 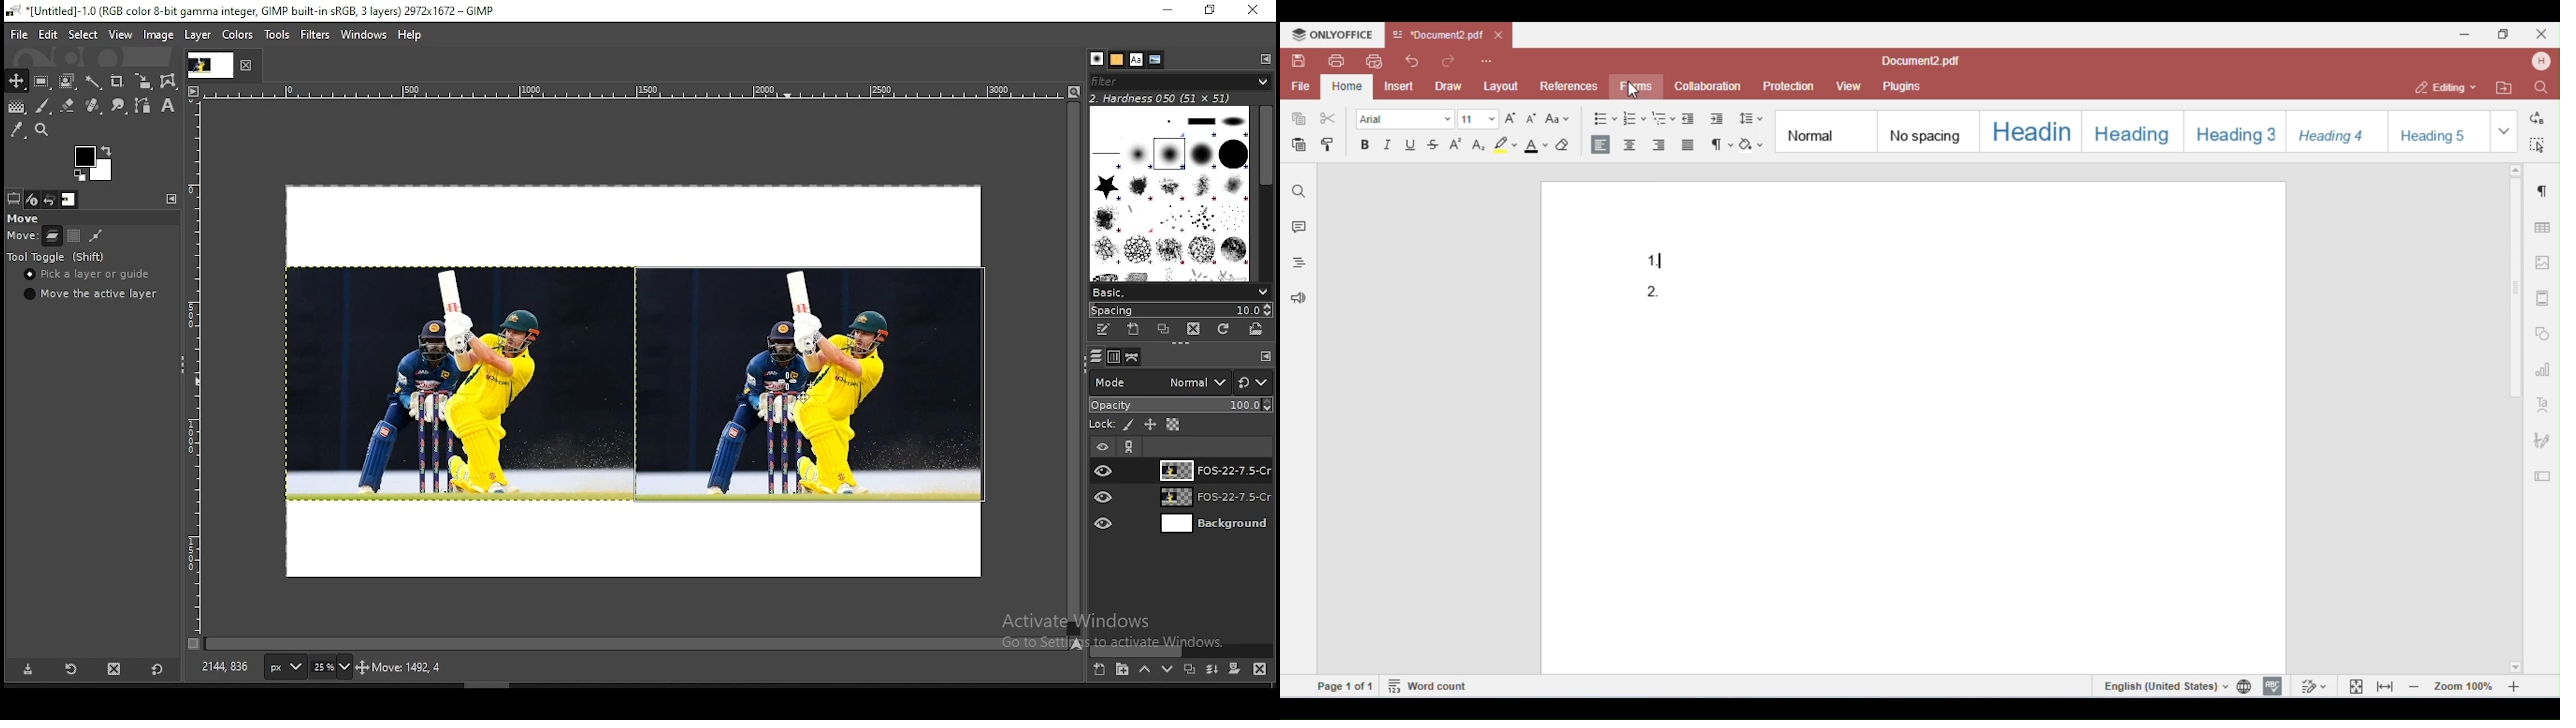 What do you see at coordinates (624, 91) in the screenshot?
I see `scale` at bounding box center [624, 91].